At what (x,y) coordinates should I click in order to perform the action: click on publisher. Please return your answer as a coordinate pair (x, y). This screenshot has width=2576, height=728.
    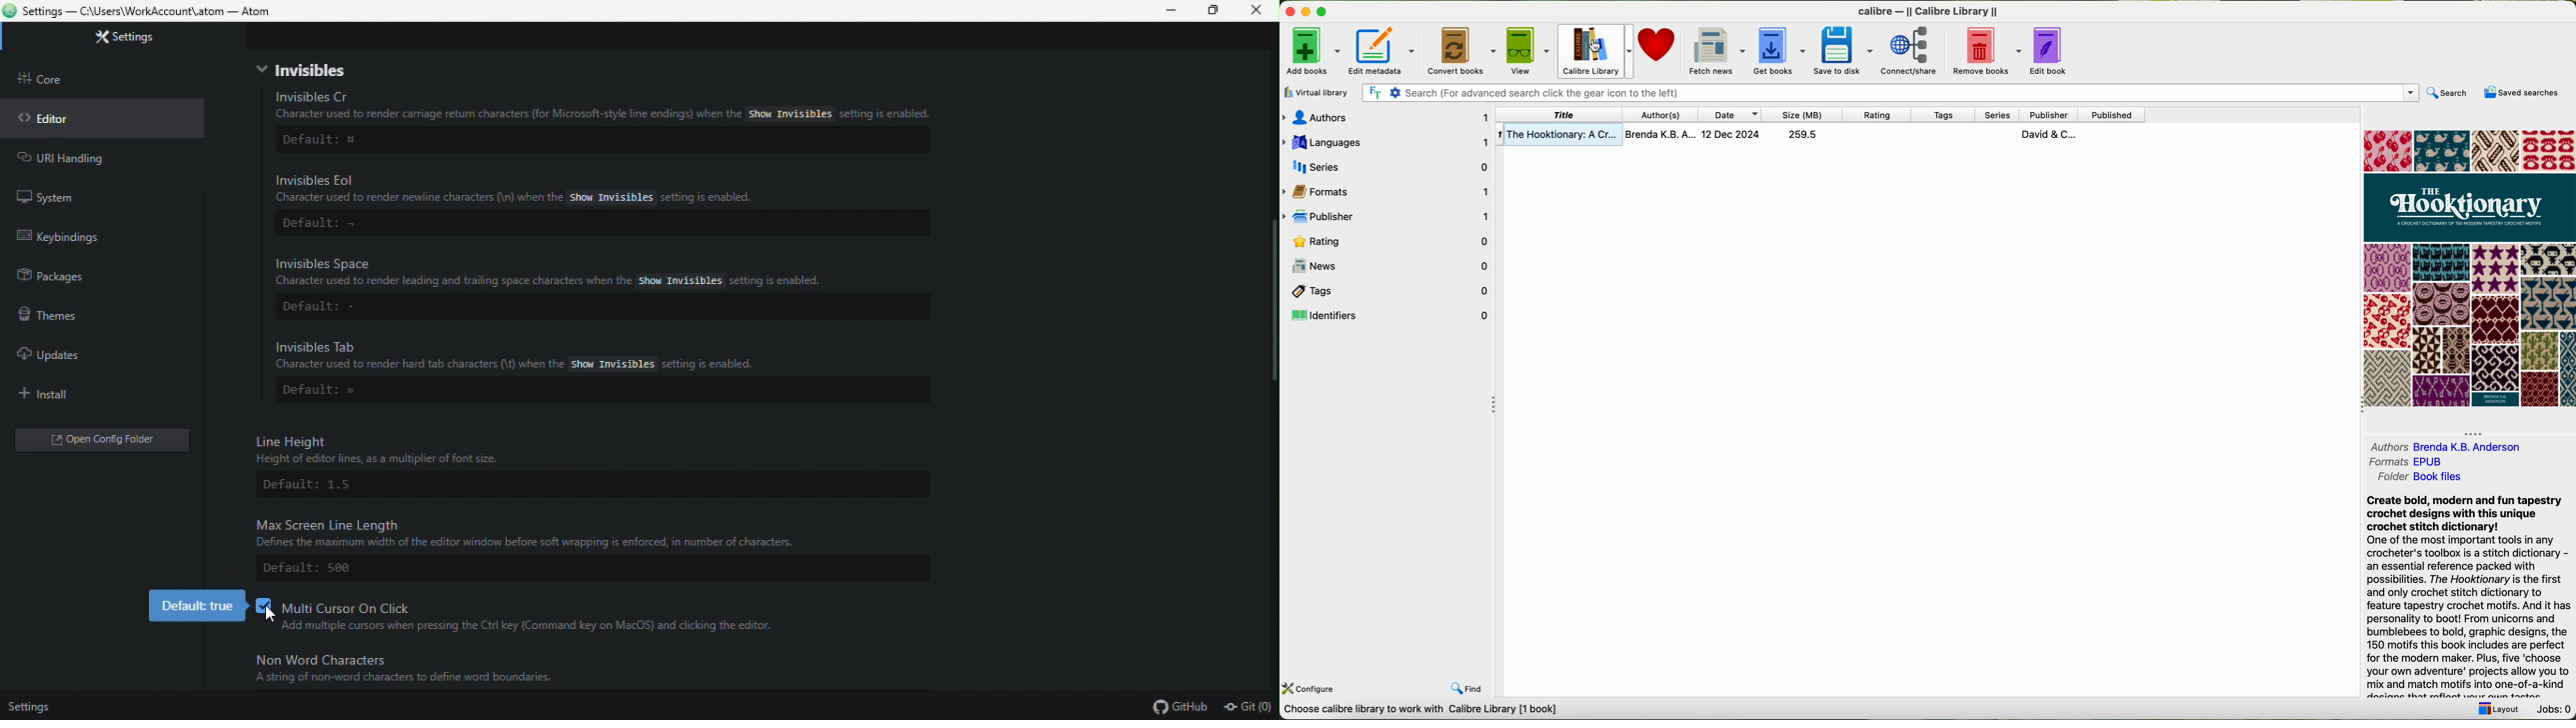
    Looking at the image, I should click on (2048, 113).